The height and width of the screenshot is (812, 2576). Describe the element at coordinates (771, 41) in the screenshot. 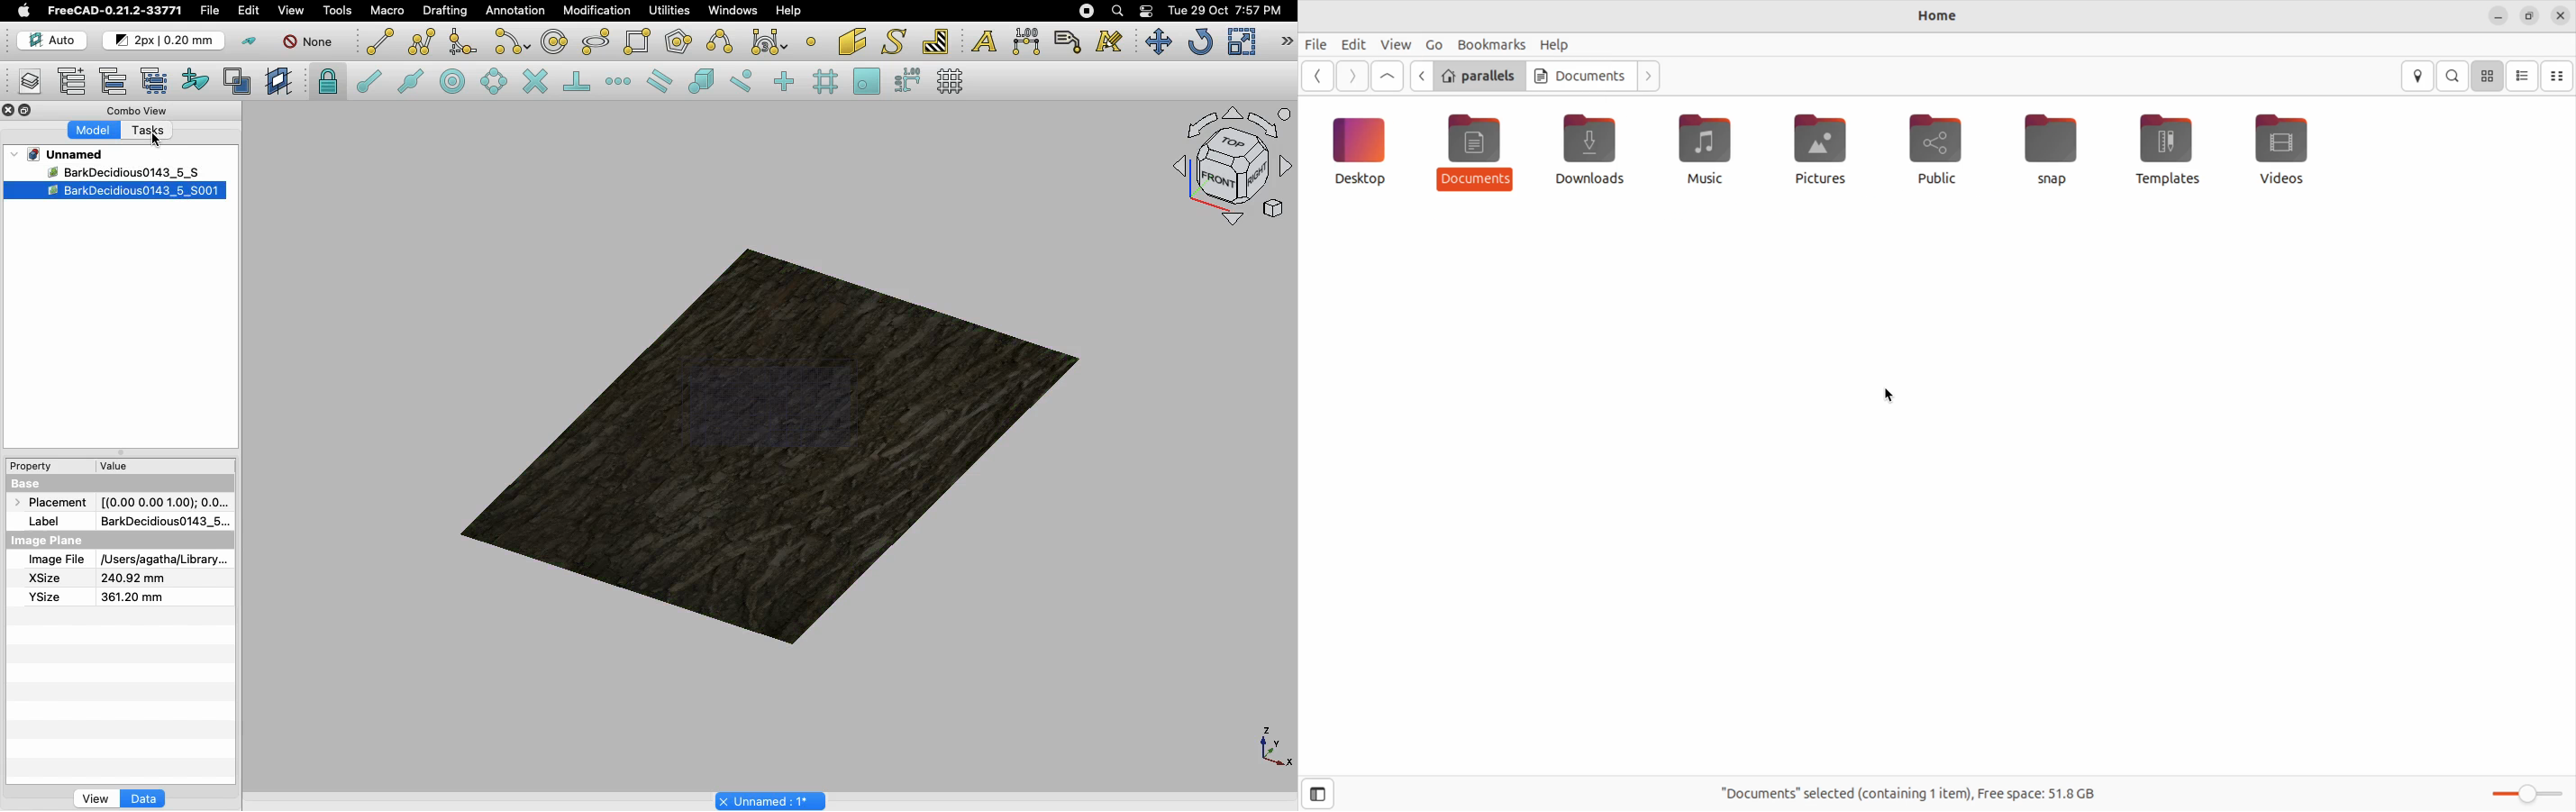

I see `Bezier tools` at that location.